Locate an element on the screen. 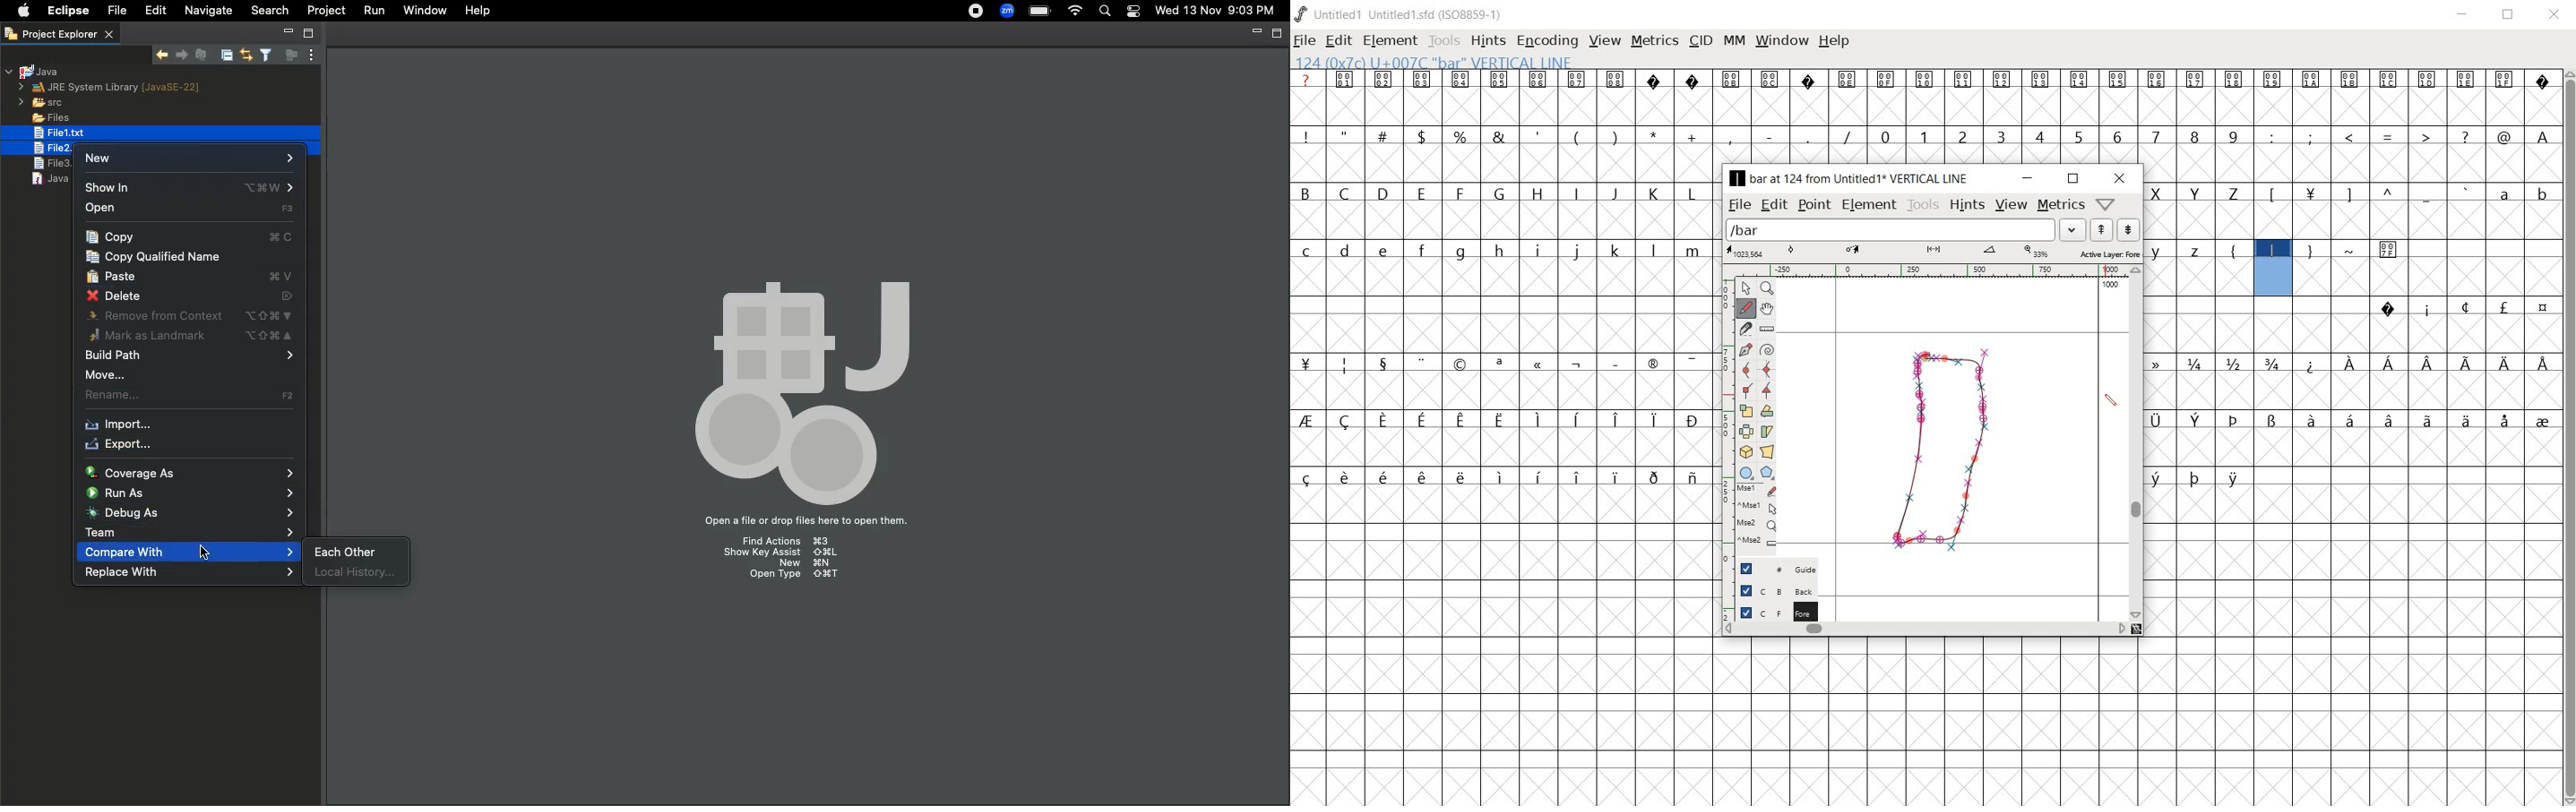  Help is located at coordinates (478, 11).